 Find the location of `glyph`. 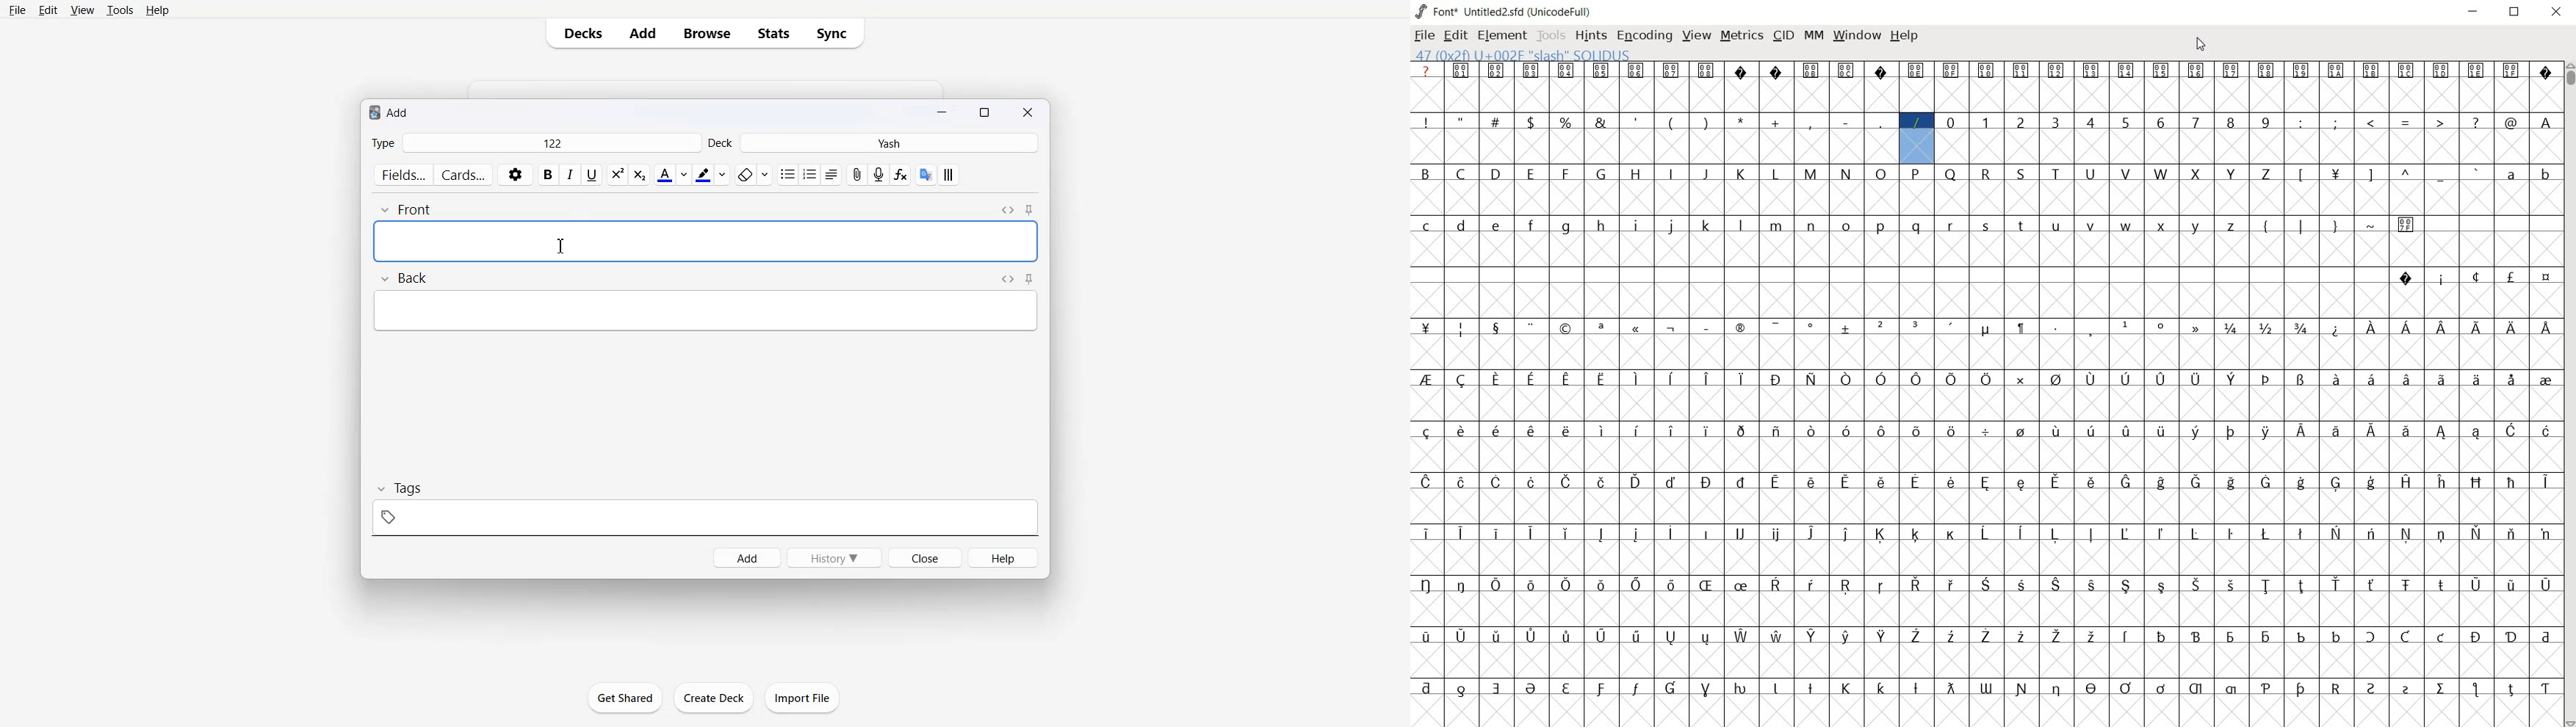

glyph is located at coordinates (1950, 122).